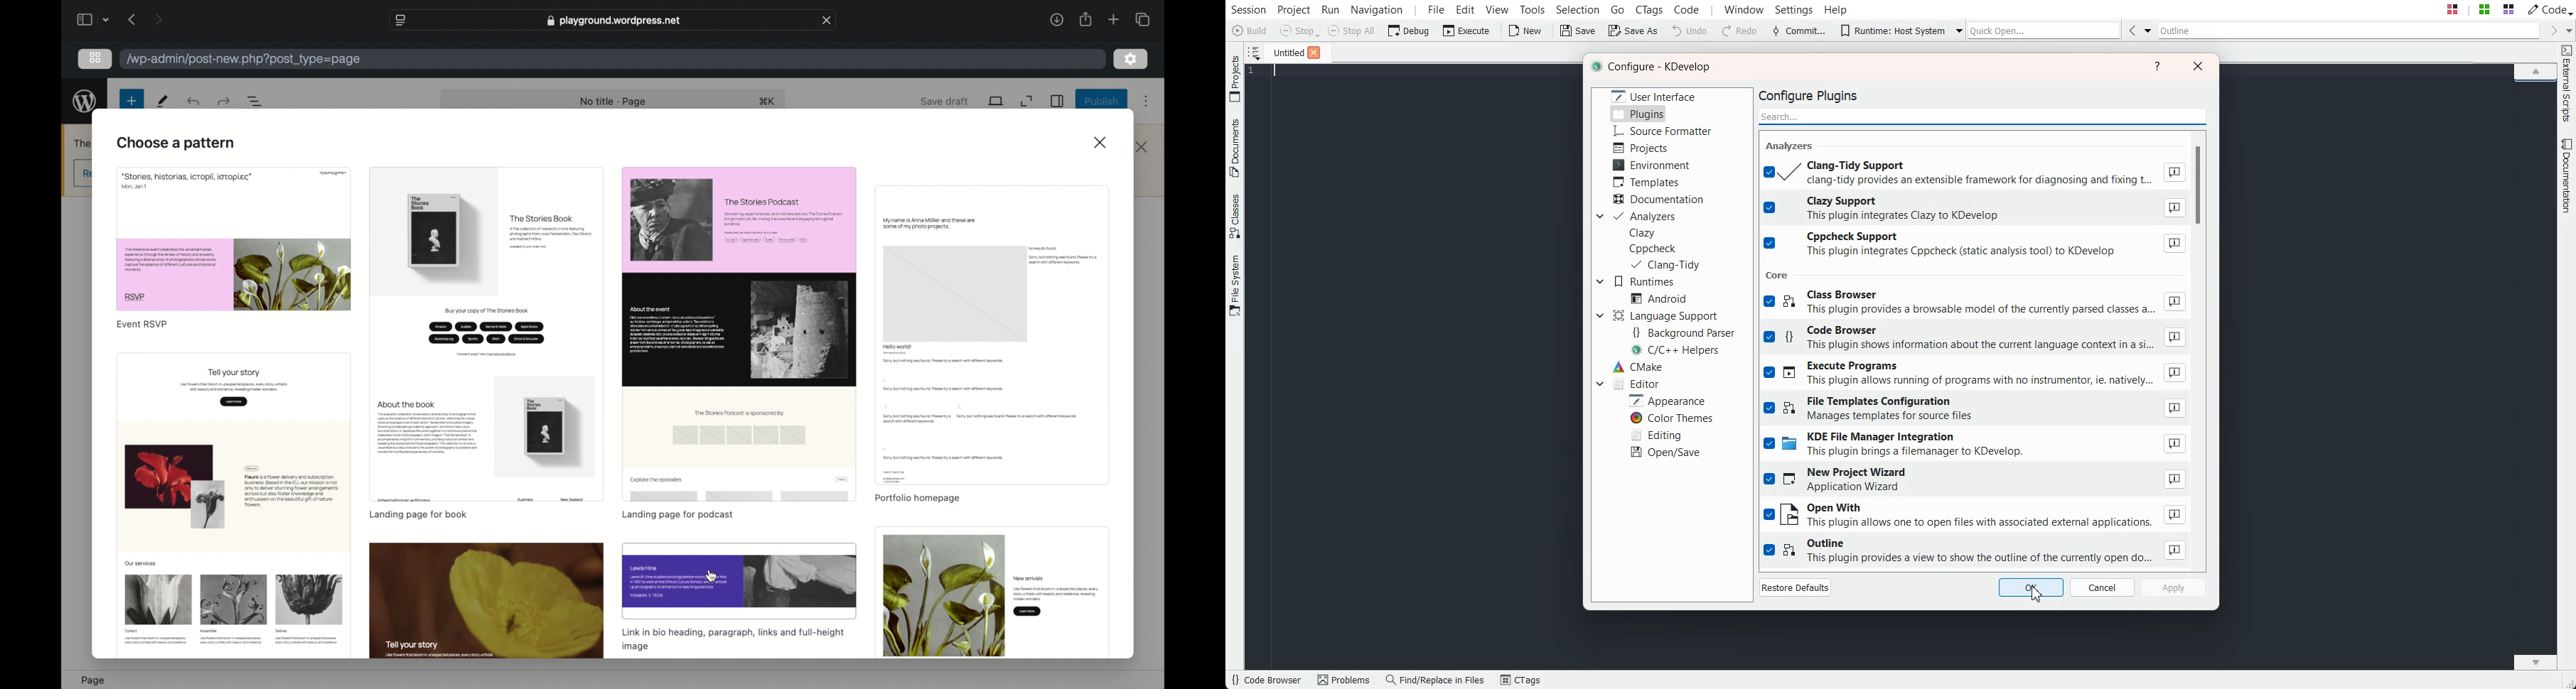 The image size is (2576, 700). What do you see at coordinates (992, 593) in the screenshot?
I see `preview` at bounding box center [992, 593].